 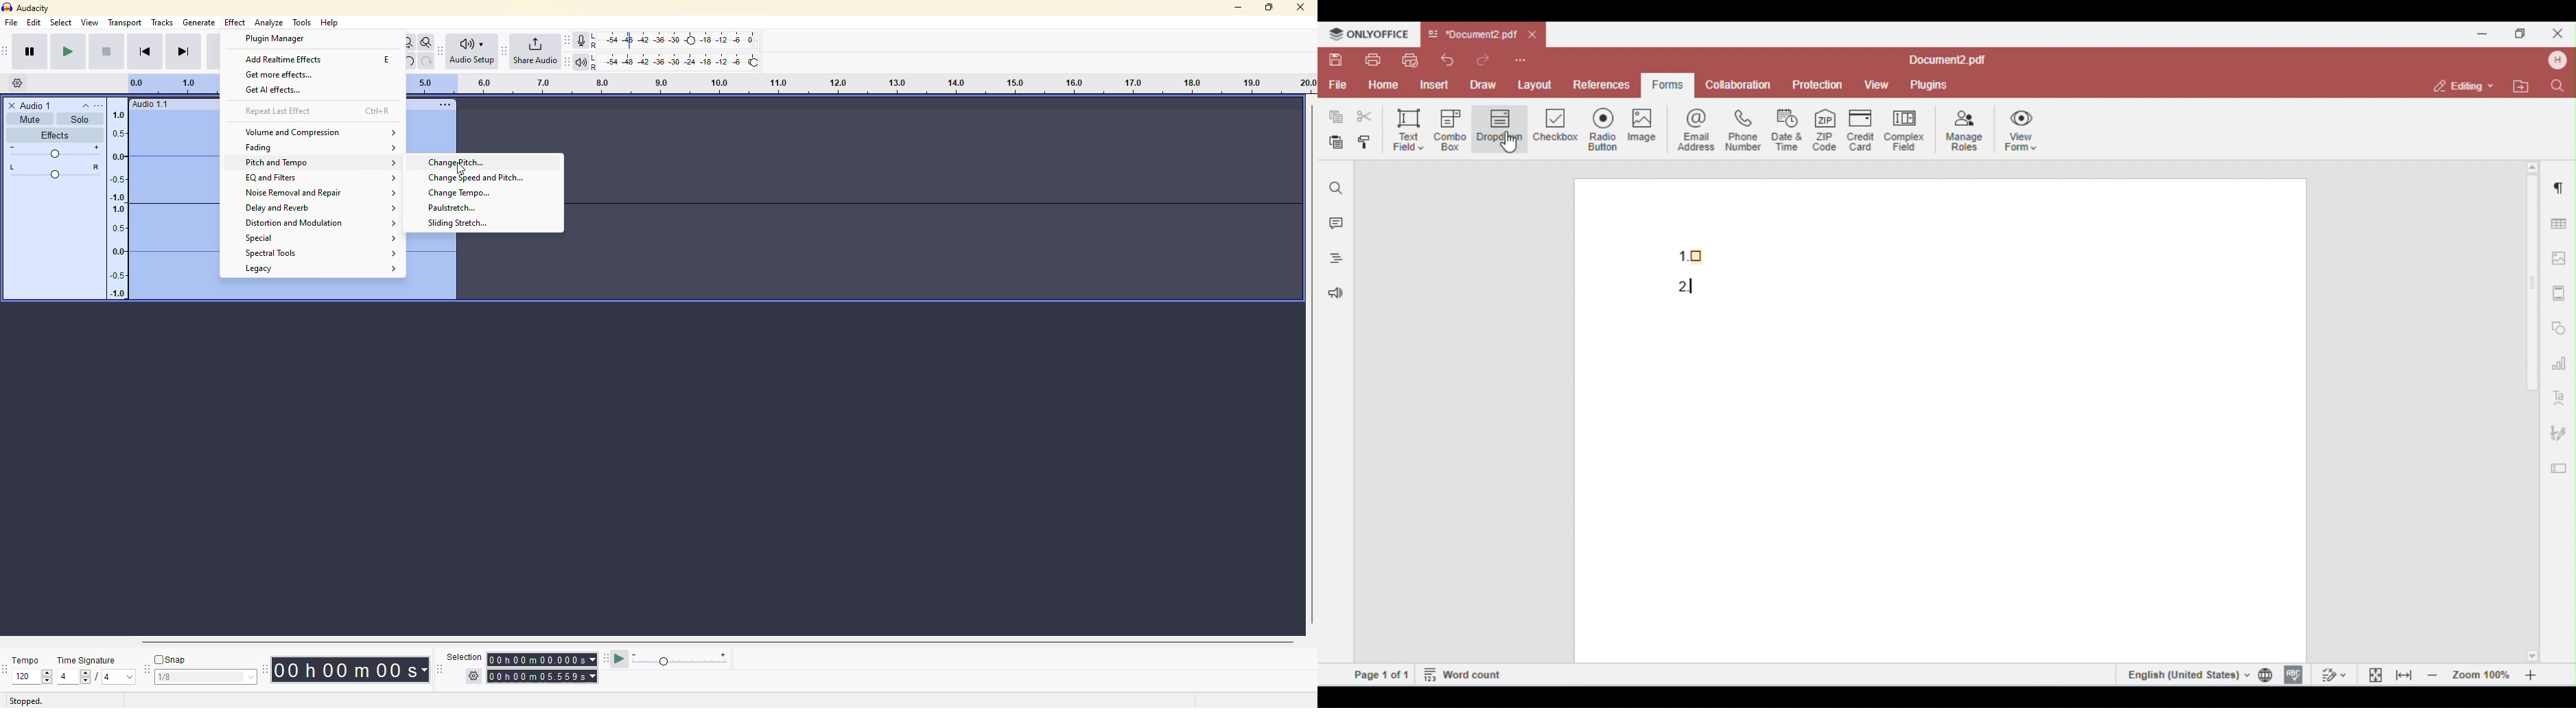 What do you see at coordinates (25, 8) in the screenshot?
I see `audacity` at bounding box center [25, 8].